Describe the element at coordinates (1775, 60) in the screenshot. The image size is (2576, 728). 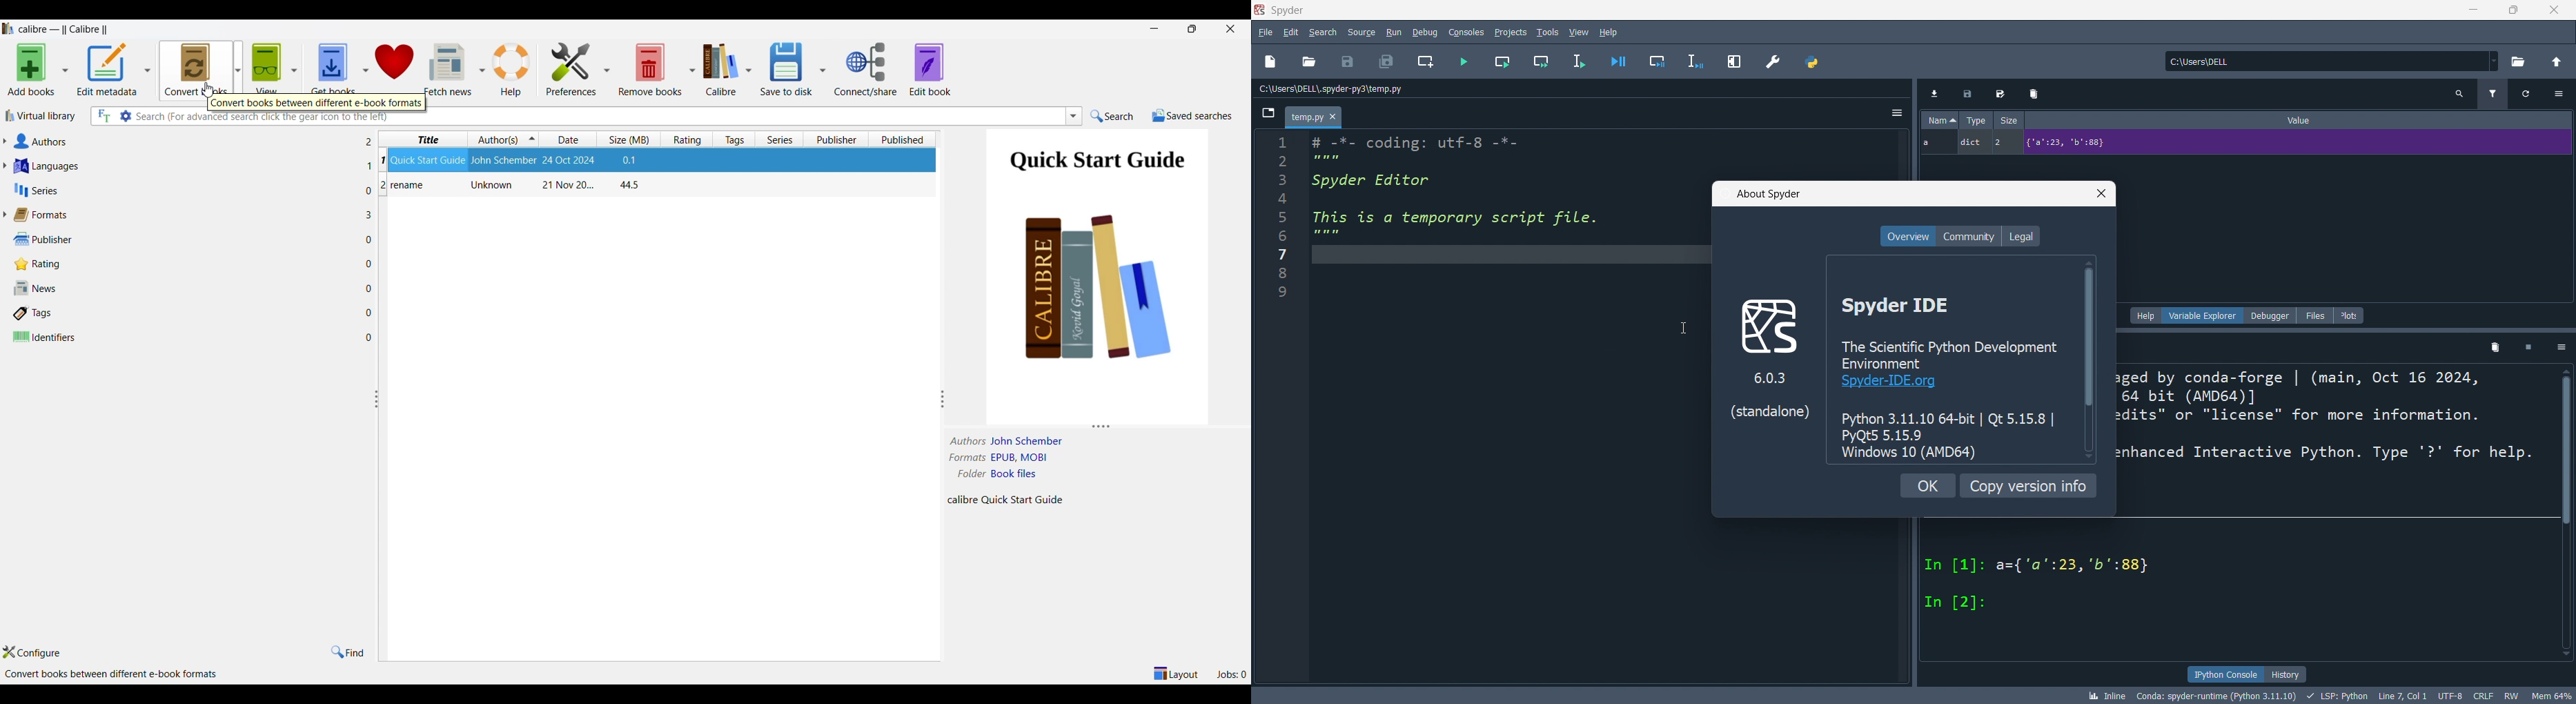
I see `preferences` at that location.